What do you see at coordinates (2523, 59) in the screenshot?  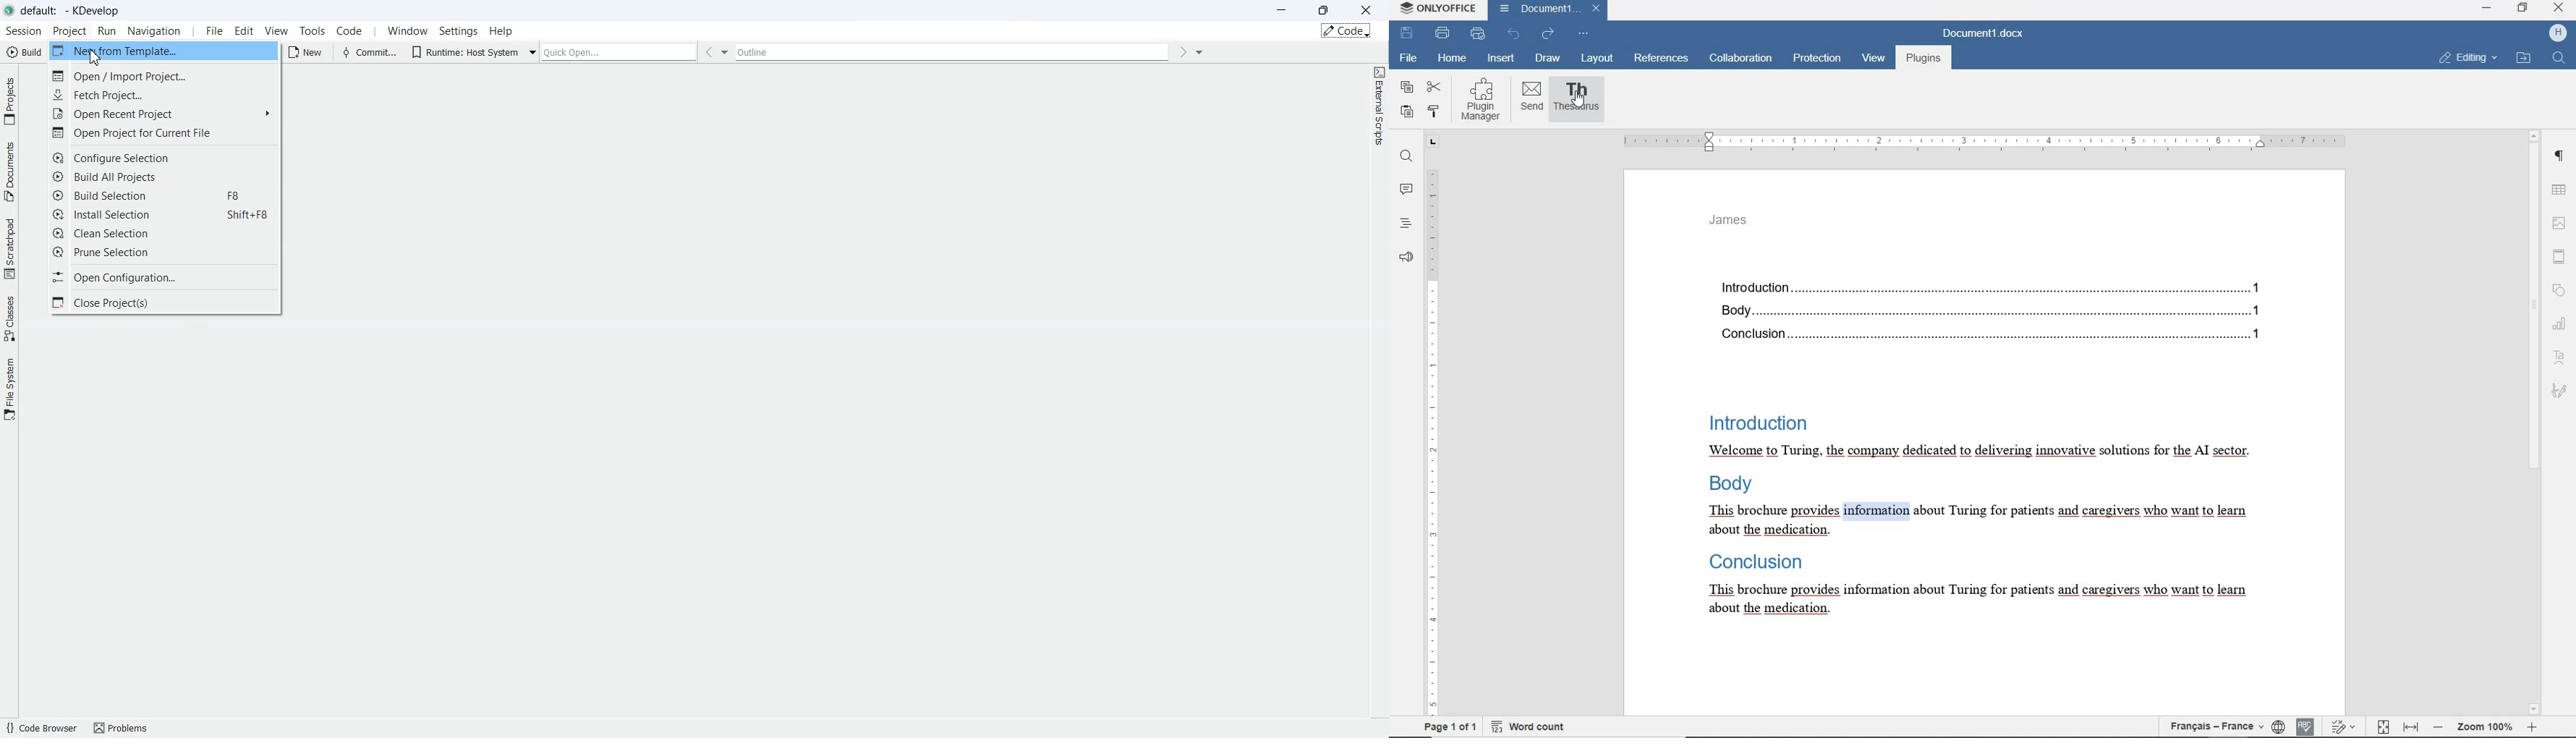 I see `OPEN FILE LOCATION` at bounding box center [2523, 59].